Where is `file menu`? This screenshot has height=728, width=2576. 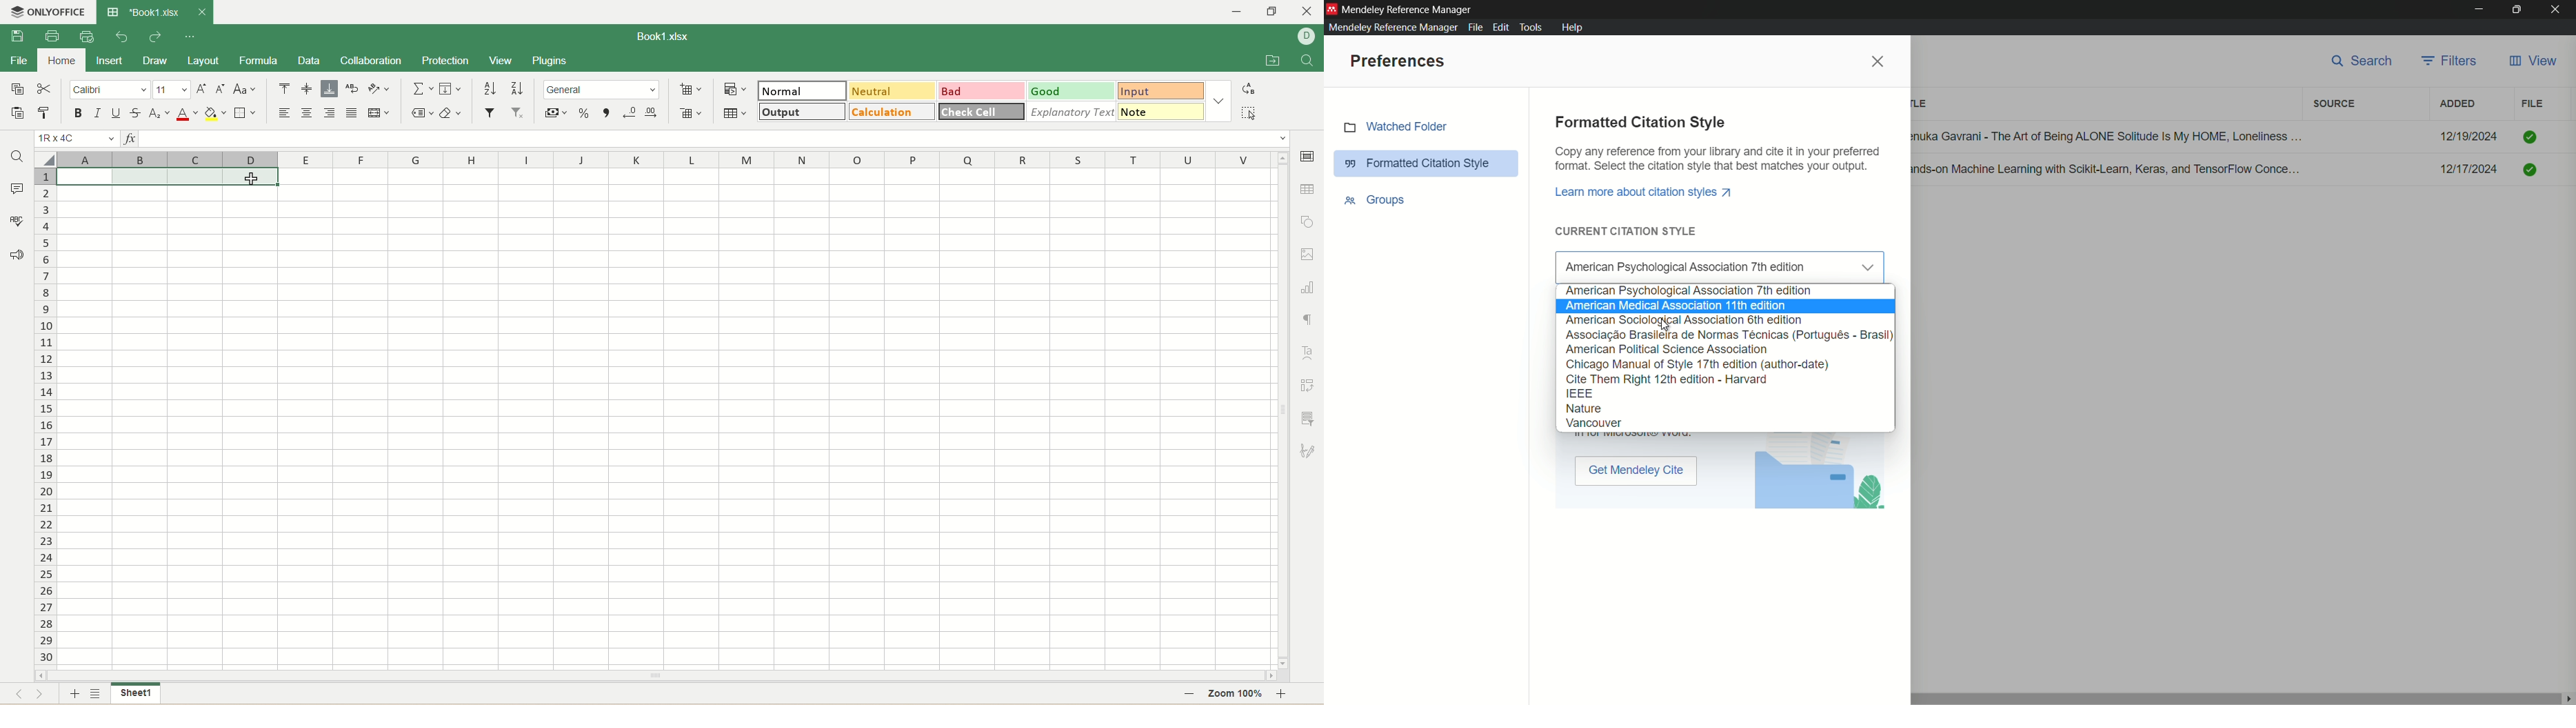
file menu is located at coordinates (1476, 28).